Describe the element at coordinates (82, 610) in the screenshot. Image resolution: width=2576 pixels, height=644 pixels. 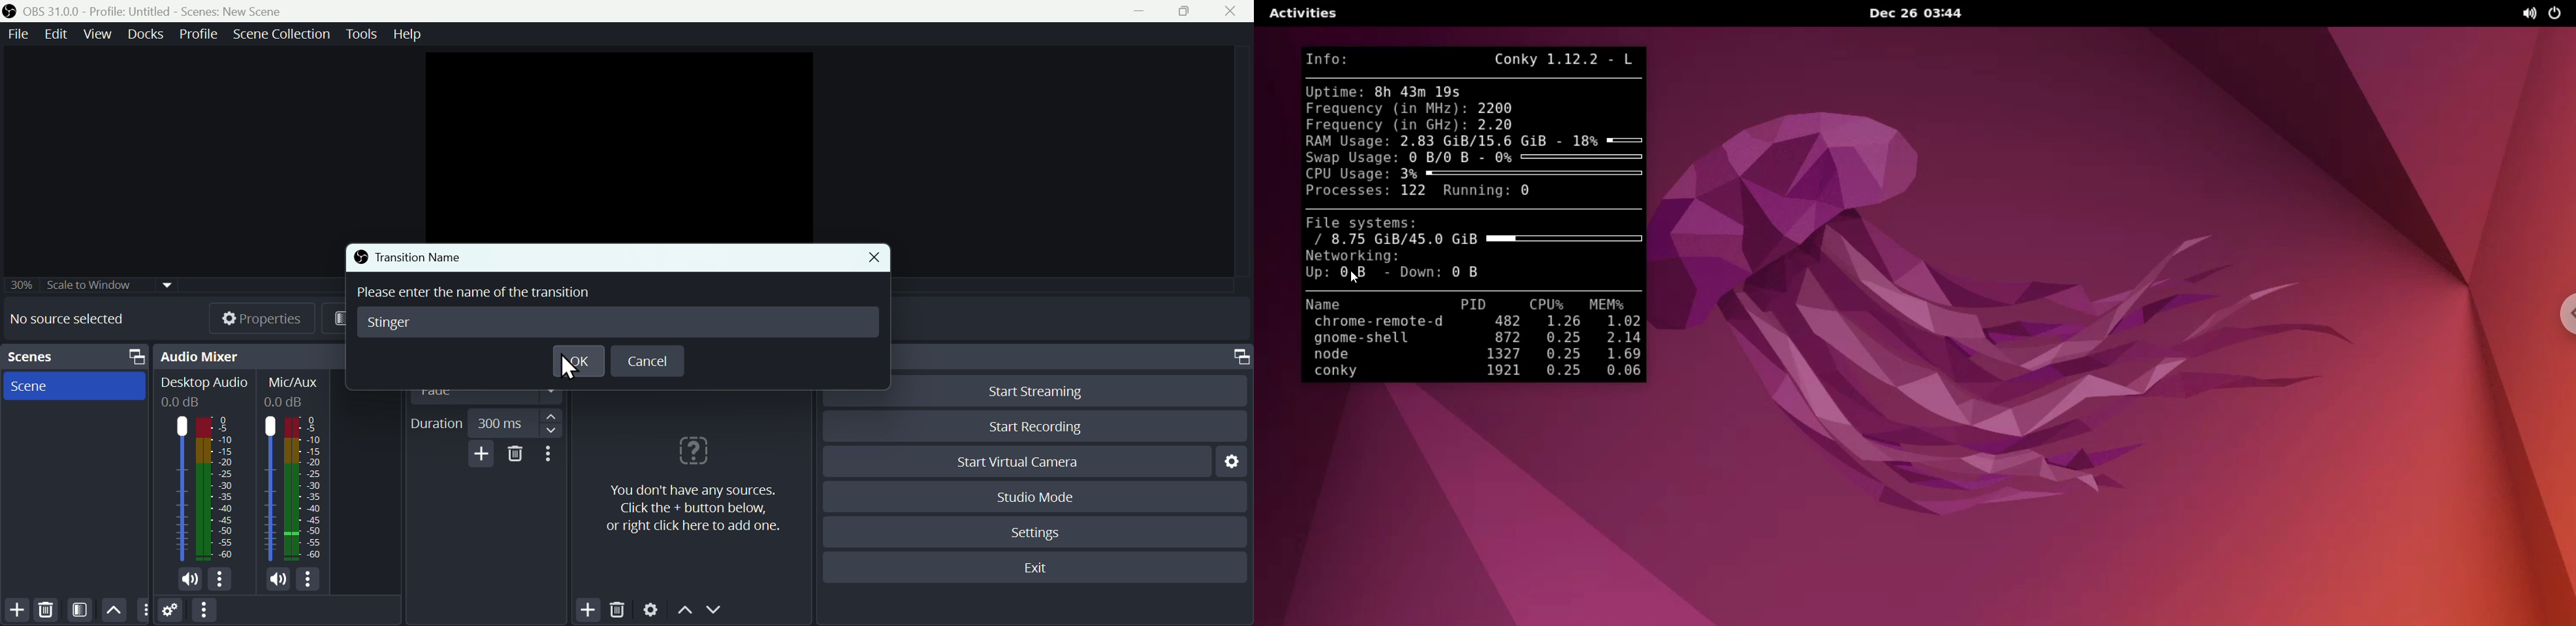
I see `Filter` at that location.